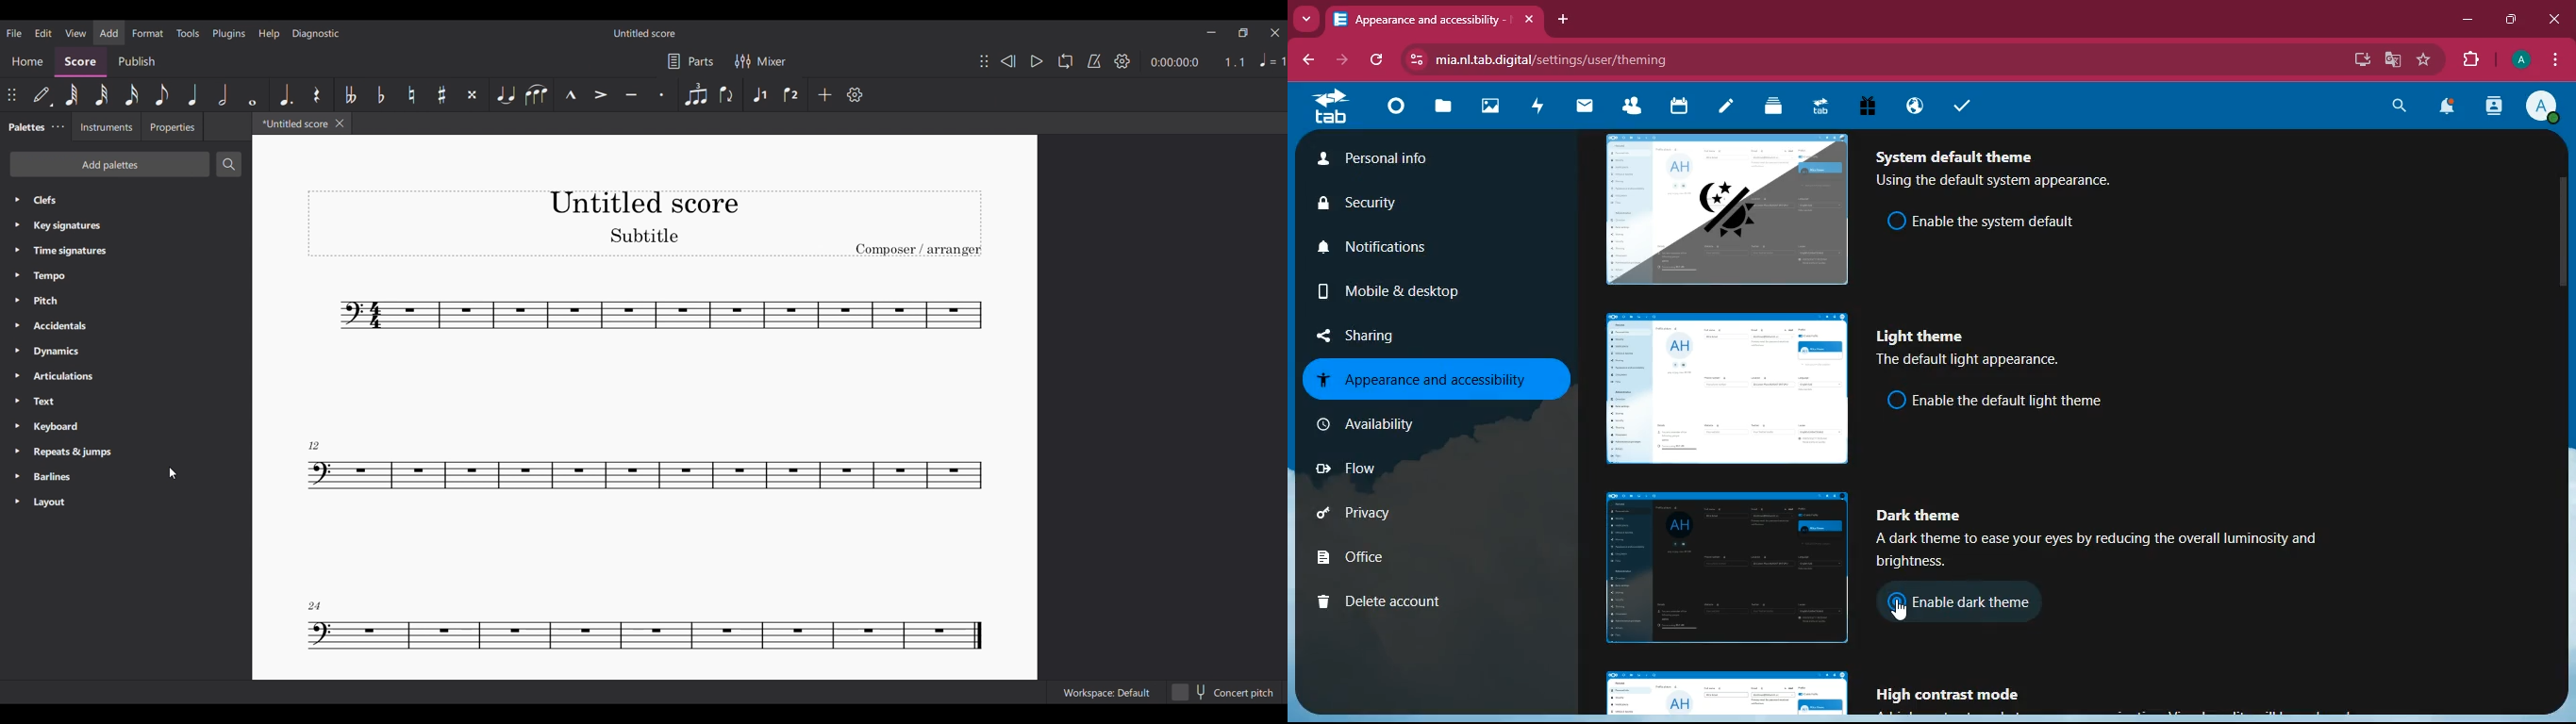 The image size is (2576, 728). Describe the element at coordinates (1418, 560) in the screenshot. I see `office` at that location.